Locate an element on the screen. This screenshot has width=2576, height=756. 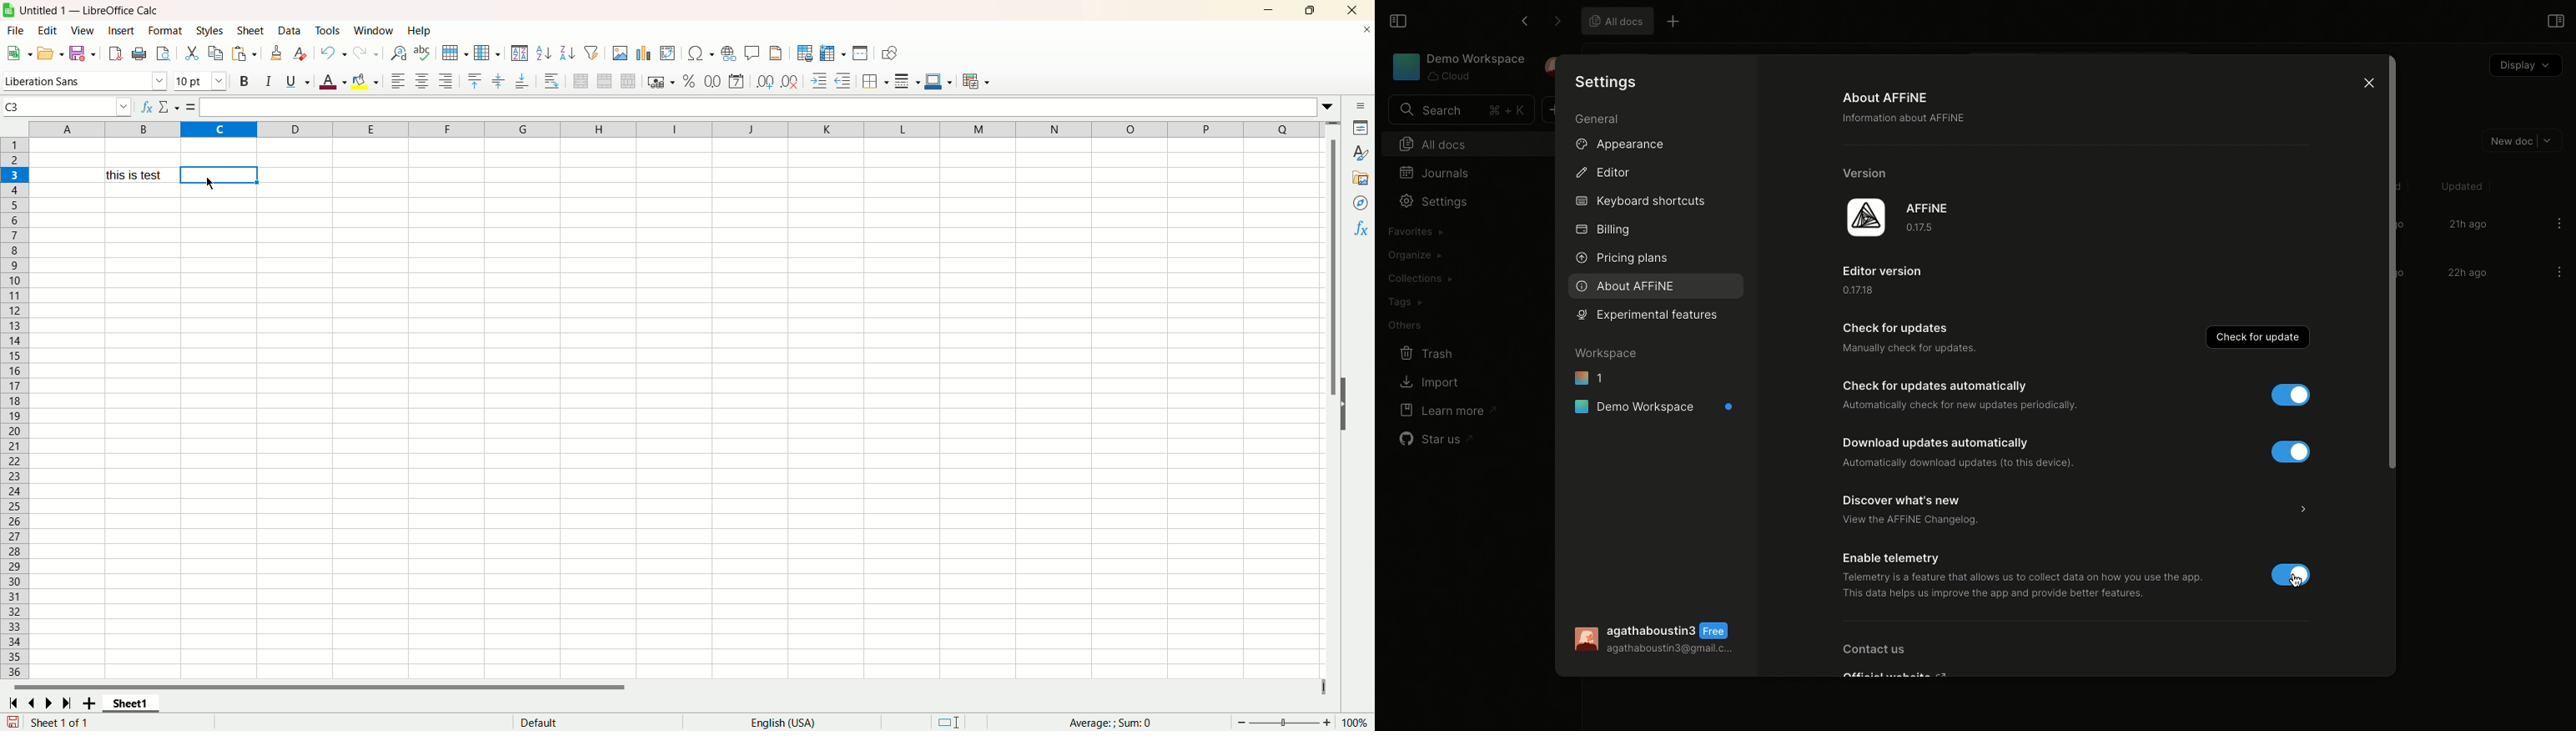
close is located at coordinates (1350, 11).